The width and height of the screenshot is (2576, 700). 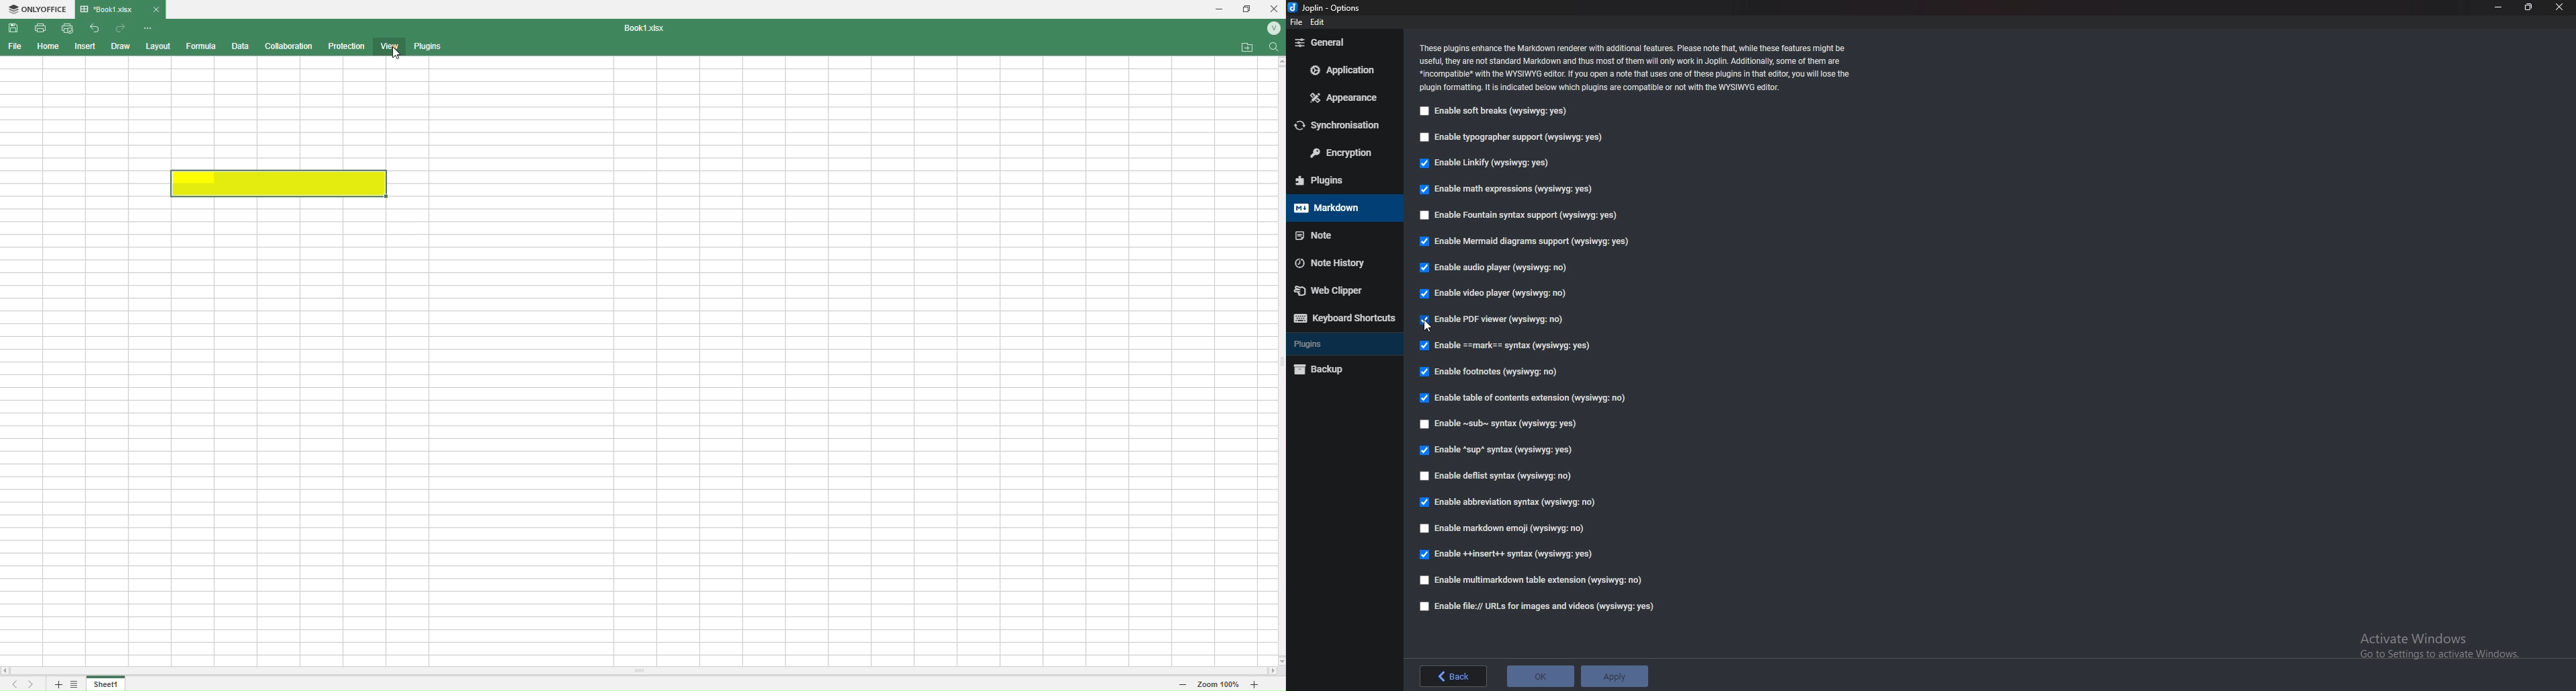 What do you see at coordinates (1492, 295) in the screenshot?
I see `enable video player` at bounding box center [1492, 295].